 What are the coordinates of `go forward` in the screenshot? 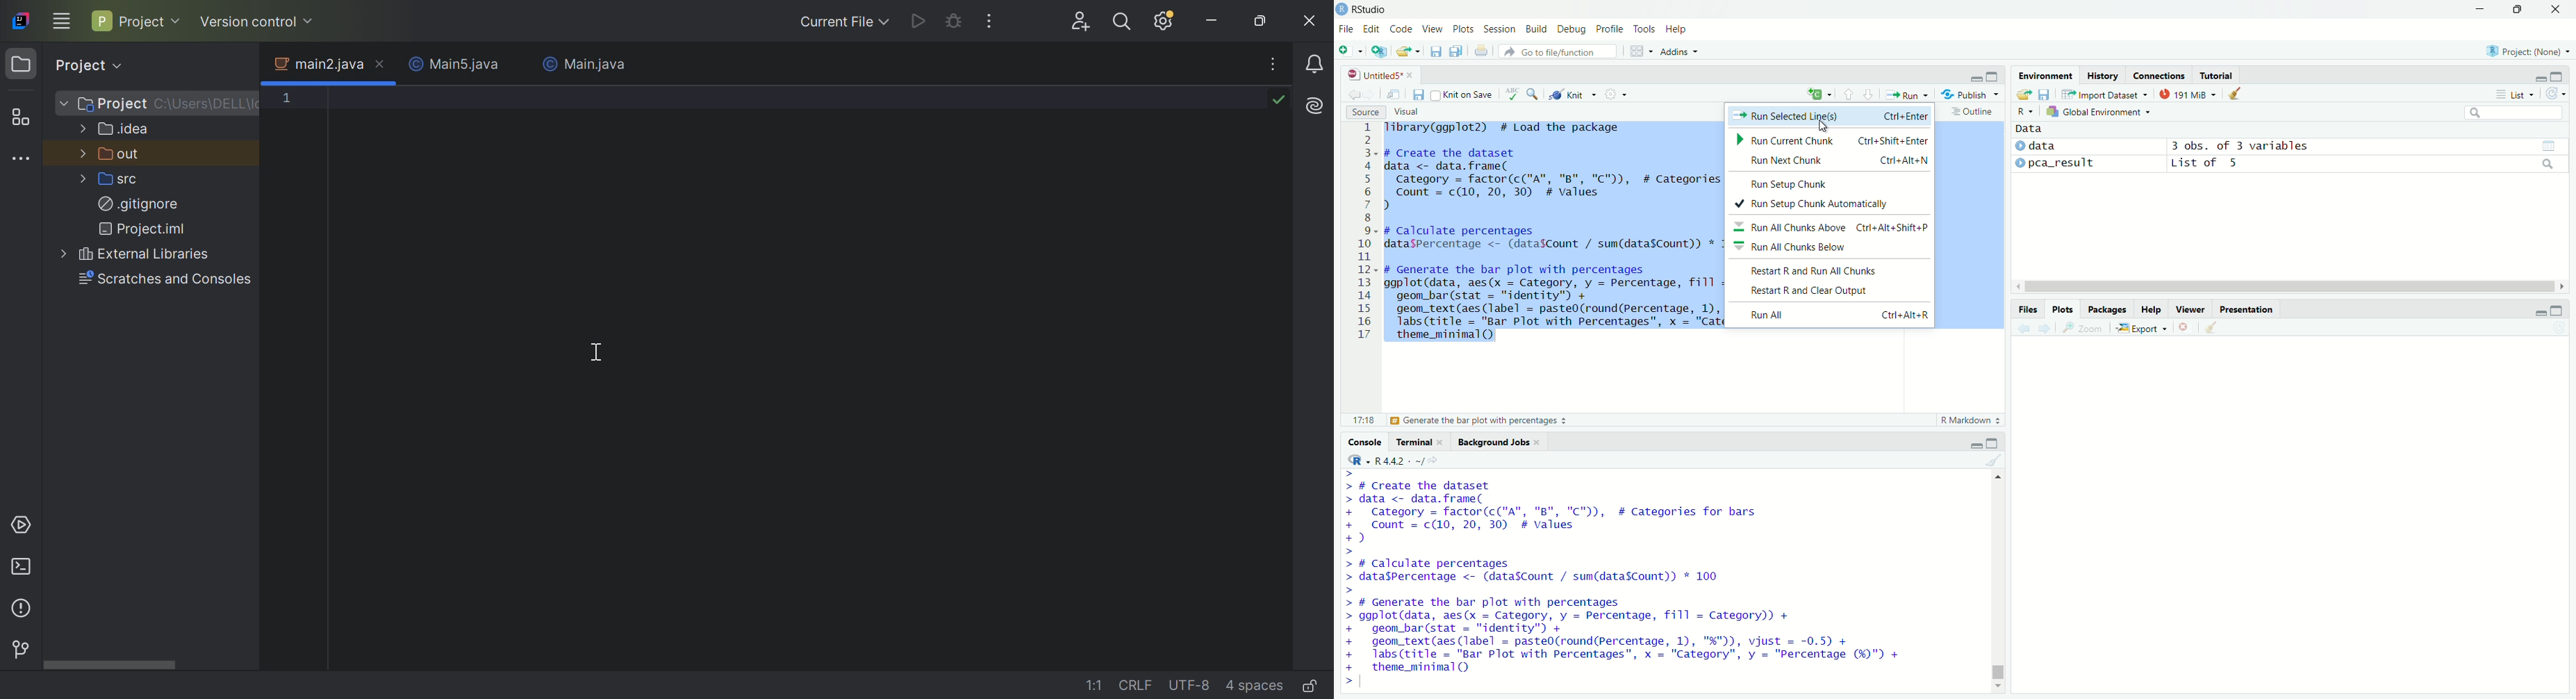 It's located at (1371, 94).